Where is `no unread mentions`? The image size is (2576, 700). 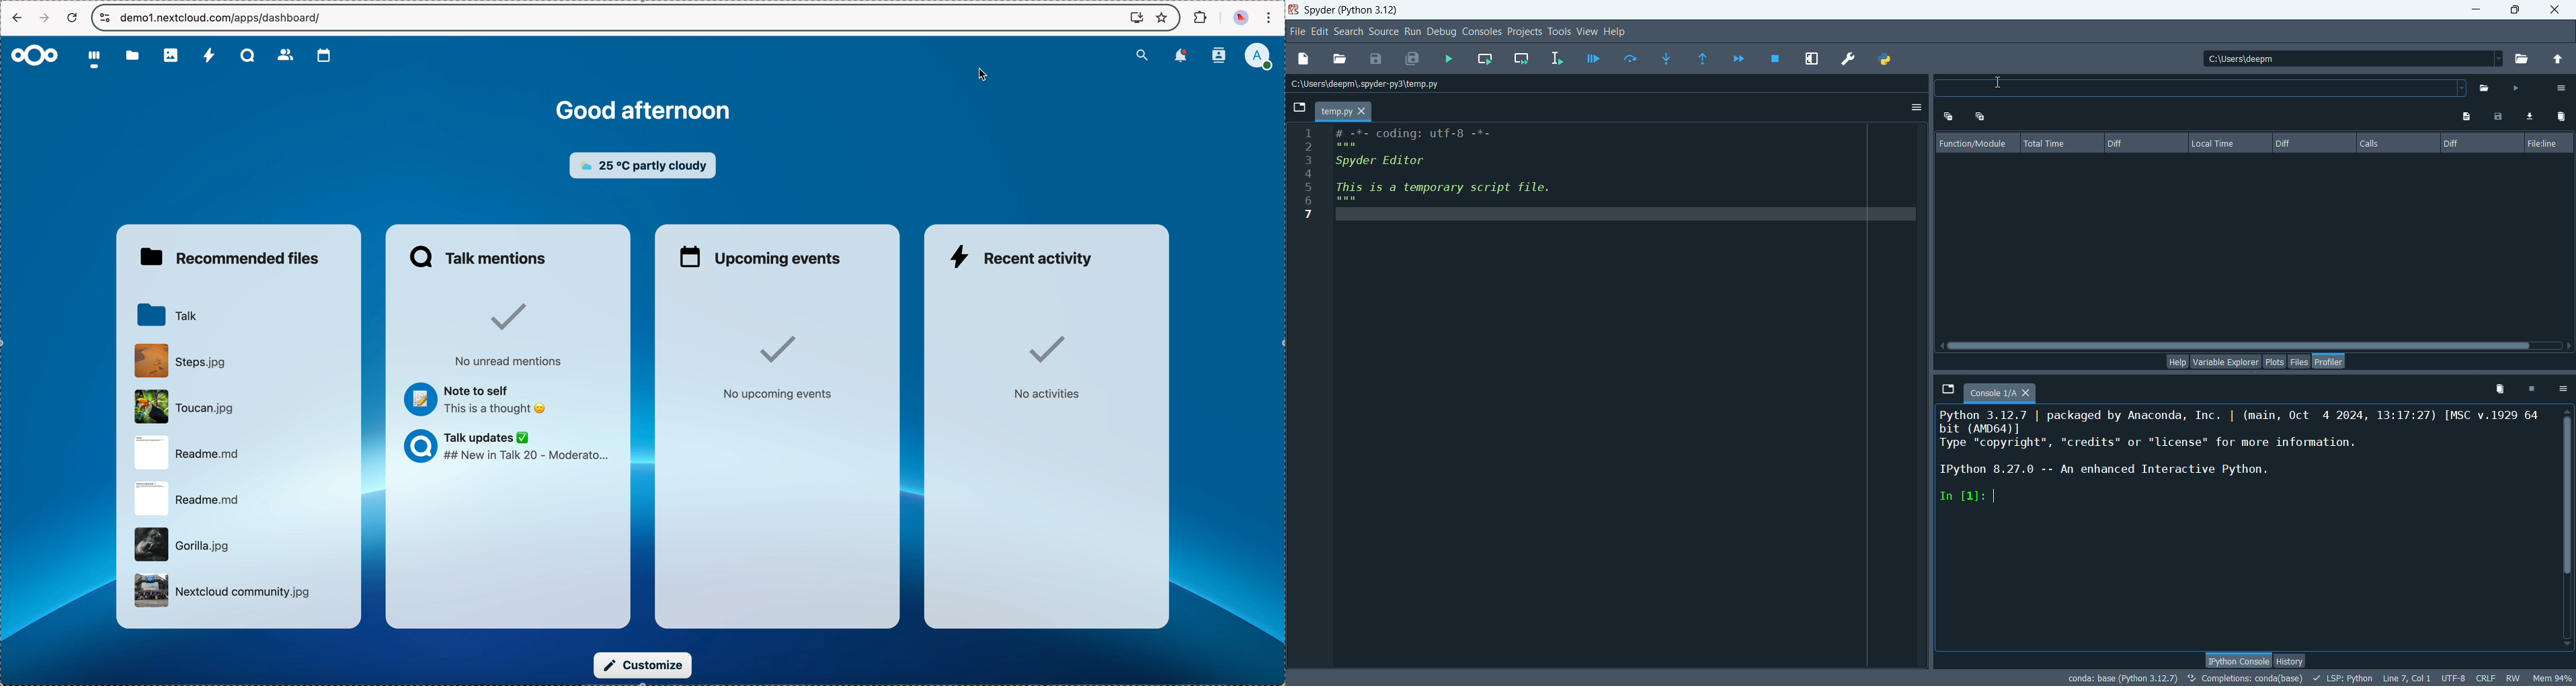
no unread mentions is located at coordinates (509, 335).